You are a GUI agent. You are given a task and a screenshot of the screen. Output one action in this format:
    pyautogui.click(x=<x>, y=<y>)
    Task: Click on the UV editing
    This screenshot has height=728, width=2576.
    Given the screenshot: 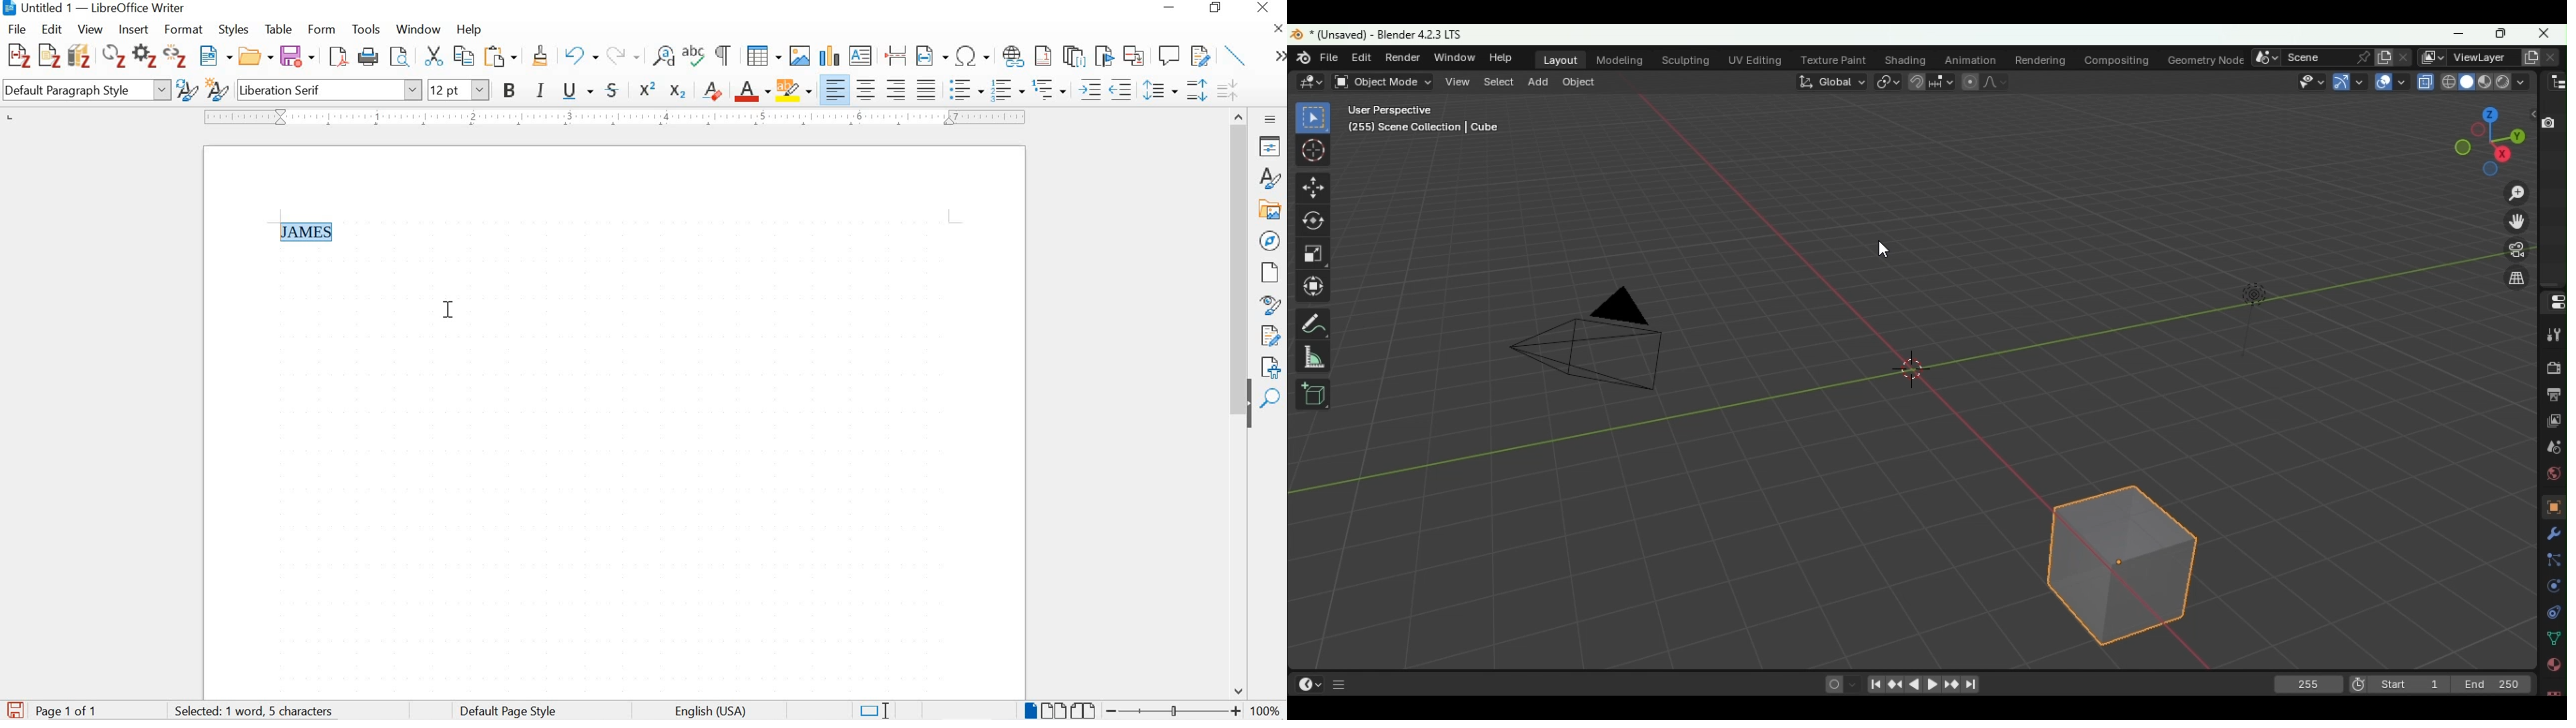 What is the action you would take?
    pyautogui.click(x=1759, y=57)
    